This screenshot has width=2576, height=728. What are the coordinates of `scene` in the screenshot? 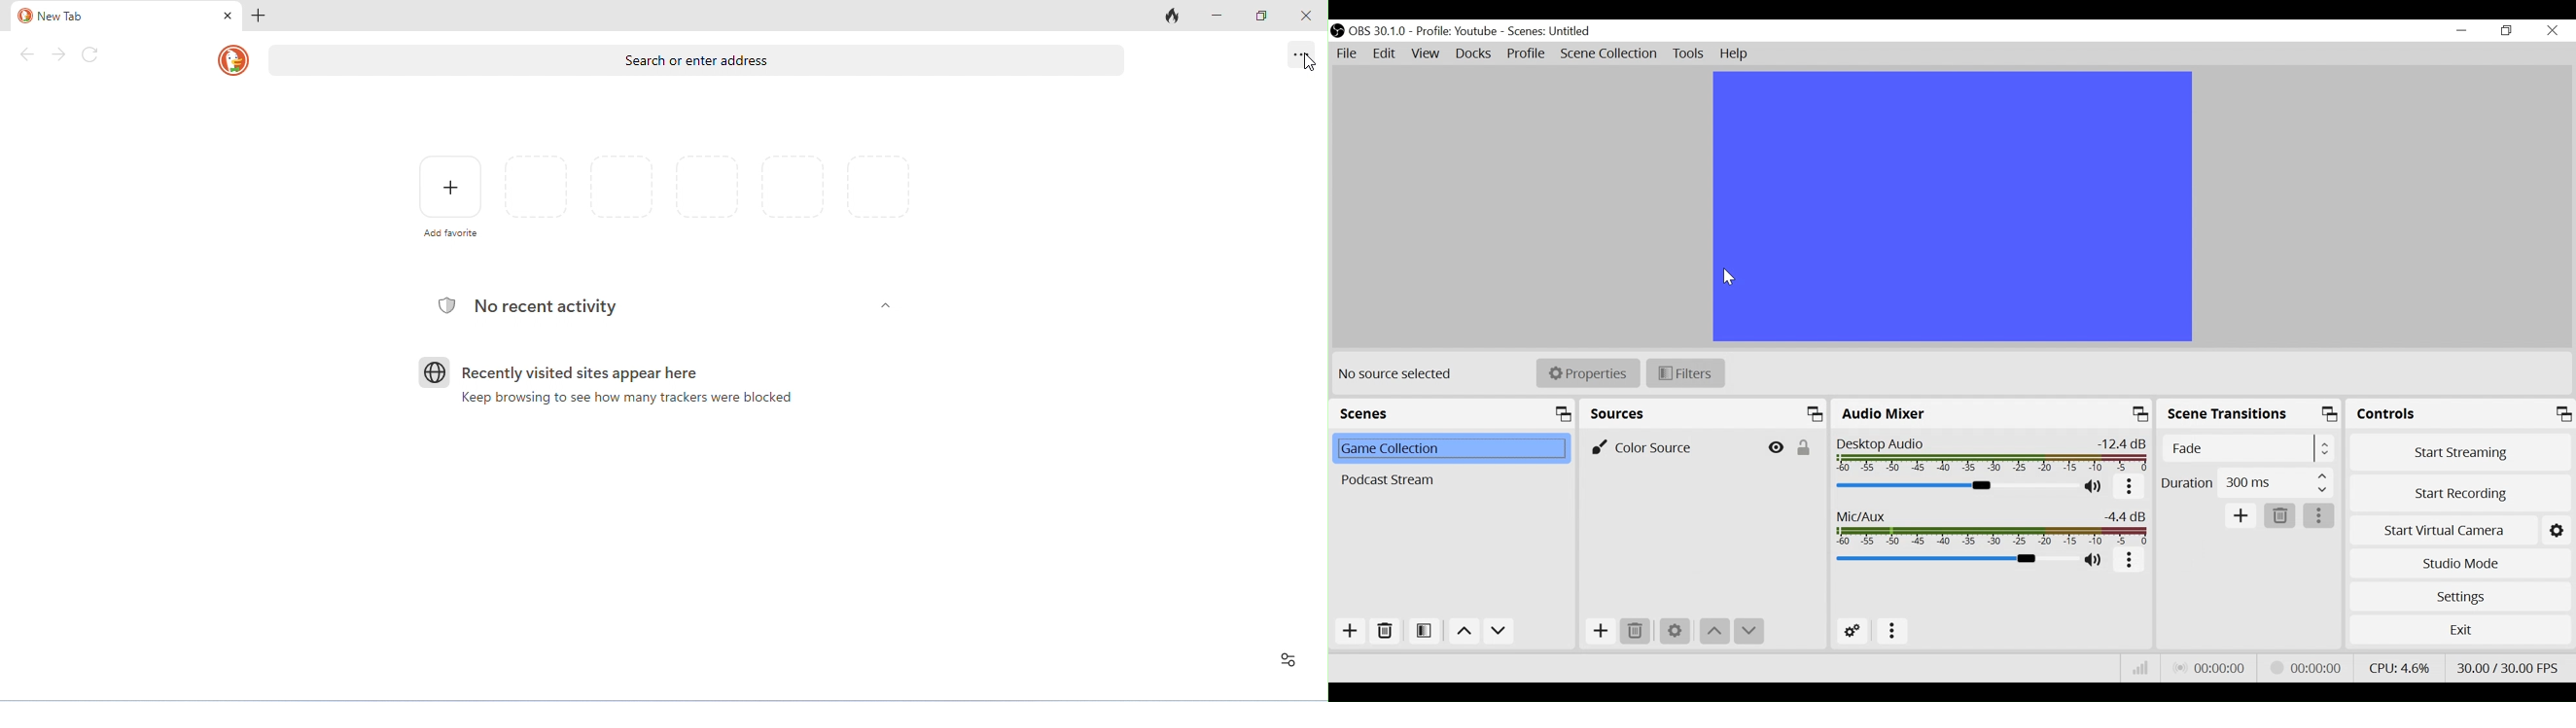 It's located at (1550, 32).